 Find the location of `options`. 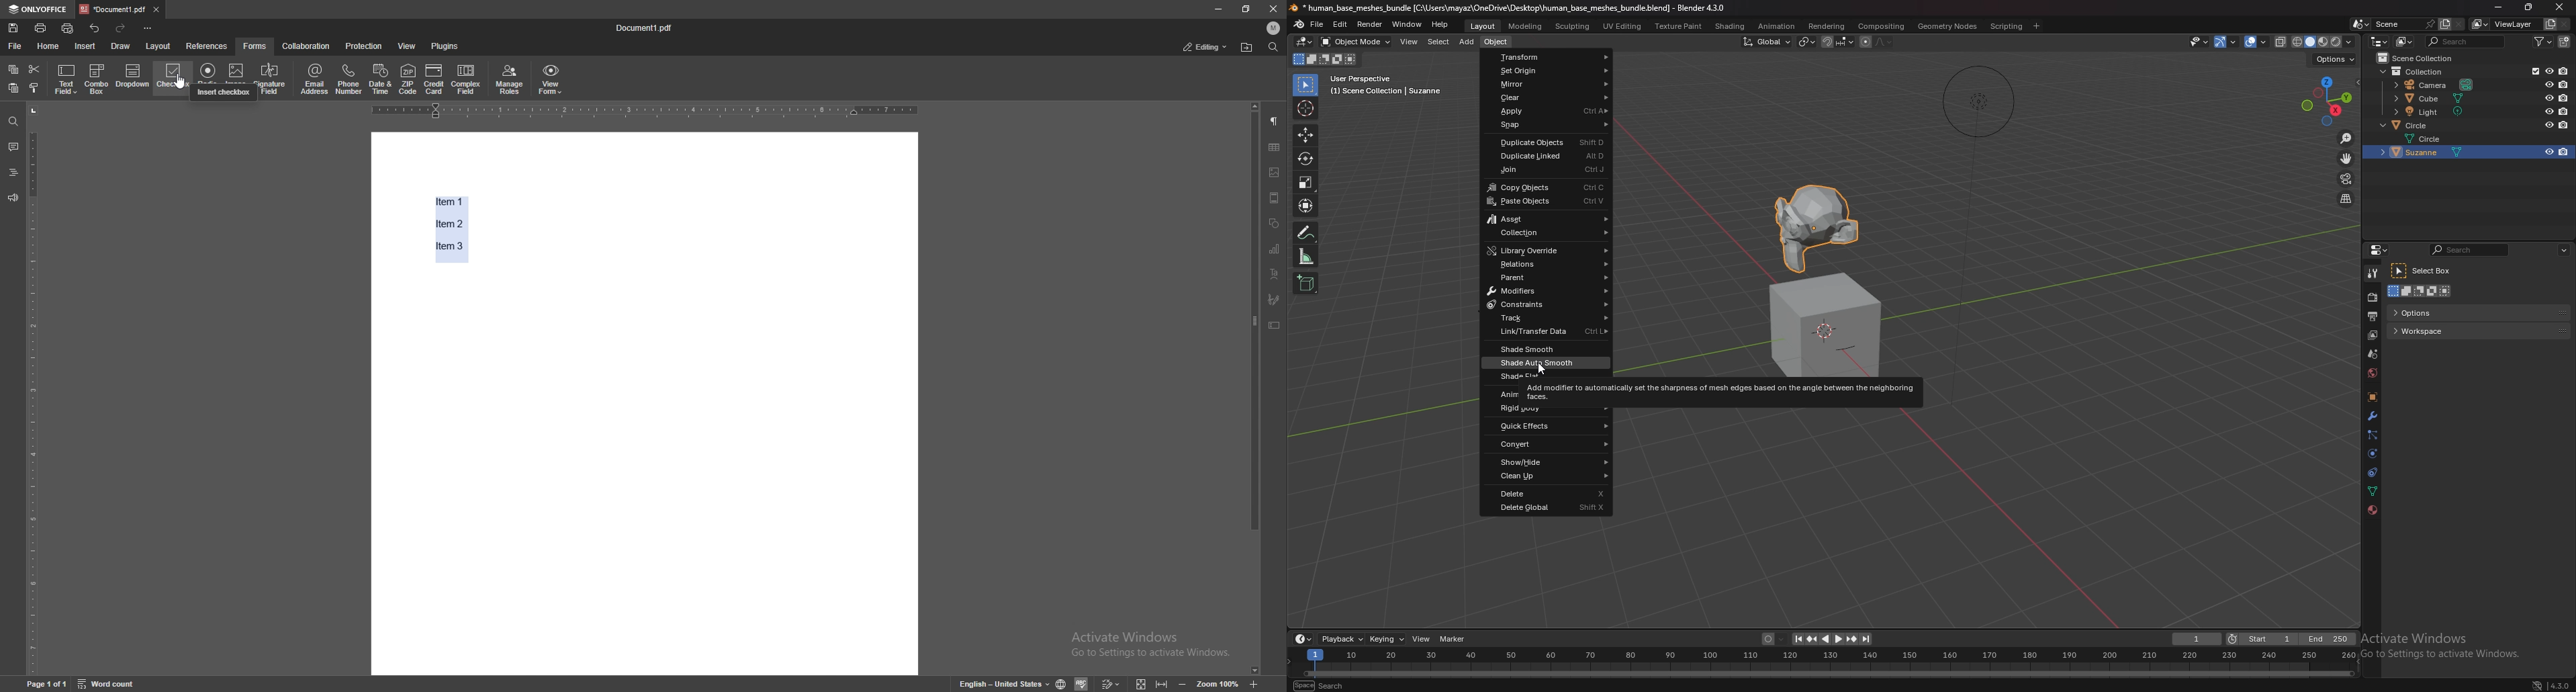

options is located at coordinates (2336, 59).